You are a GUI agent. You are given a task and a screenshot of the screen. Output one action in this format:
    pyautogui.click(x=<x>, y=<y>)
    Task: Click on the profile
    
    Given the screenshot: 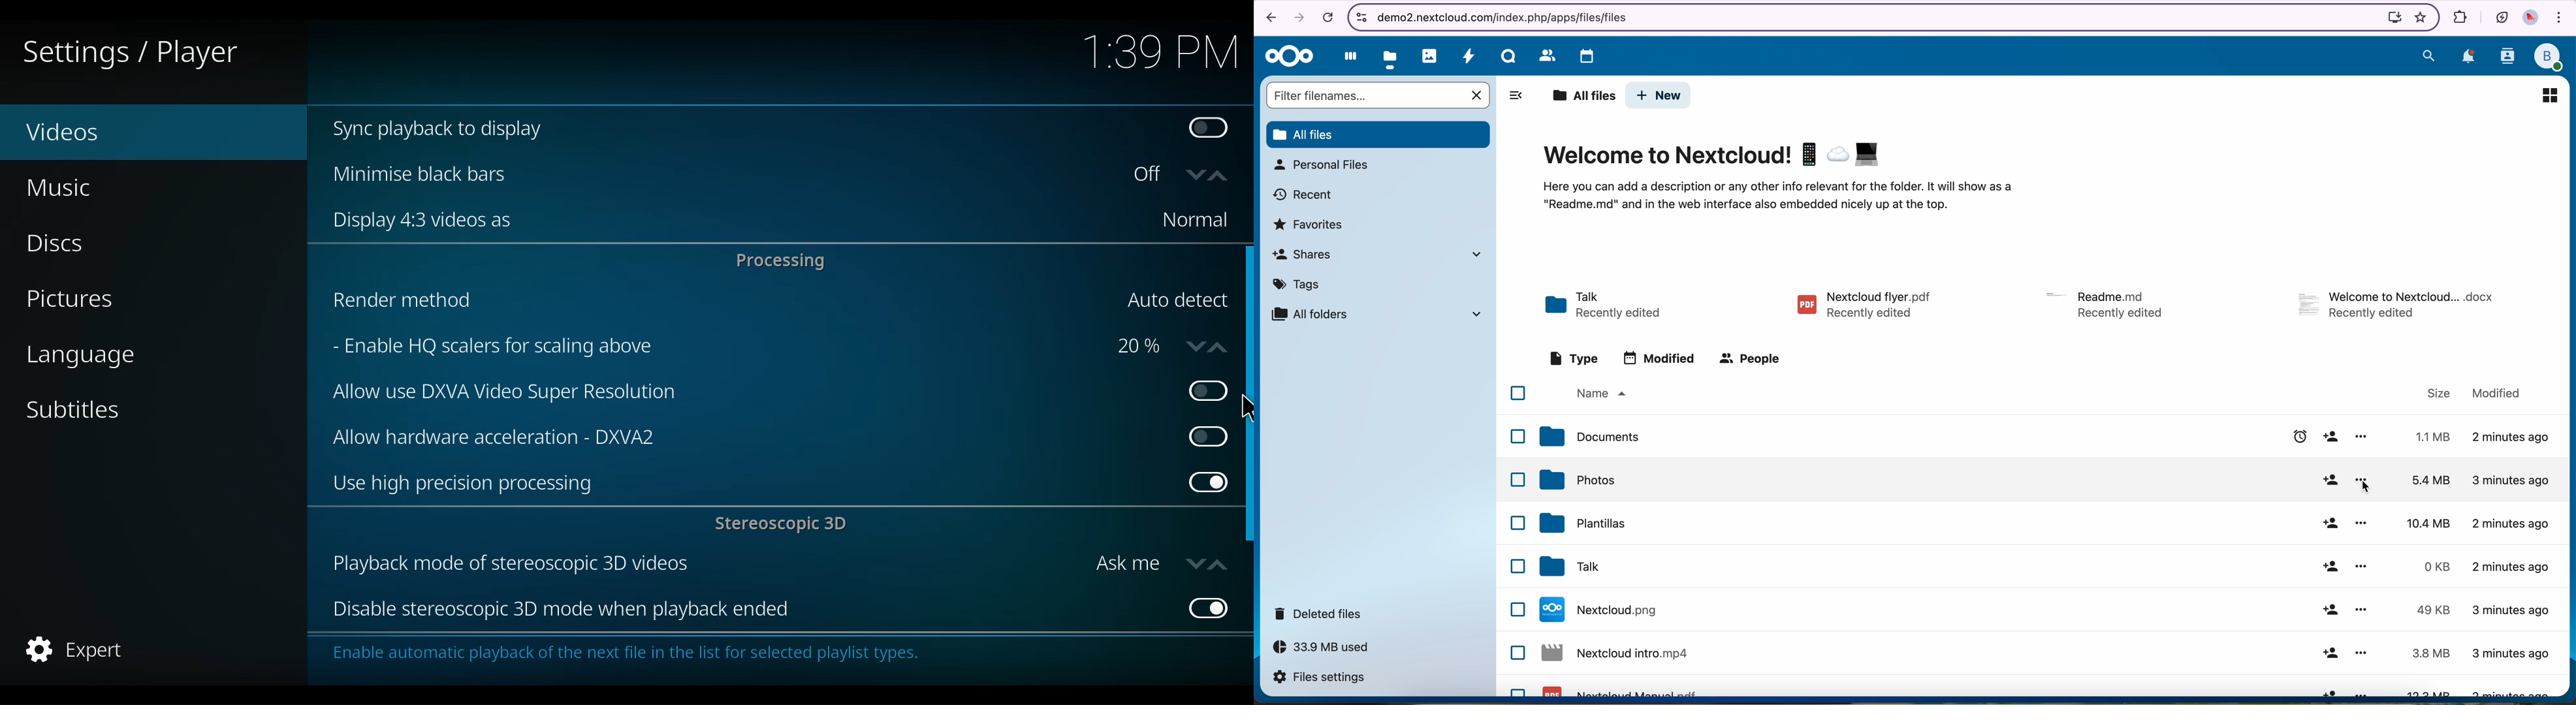 What is the action you would take?
    pyautogui.click(x=2550, y=58)
    